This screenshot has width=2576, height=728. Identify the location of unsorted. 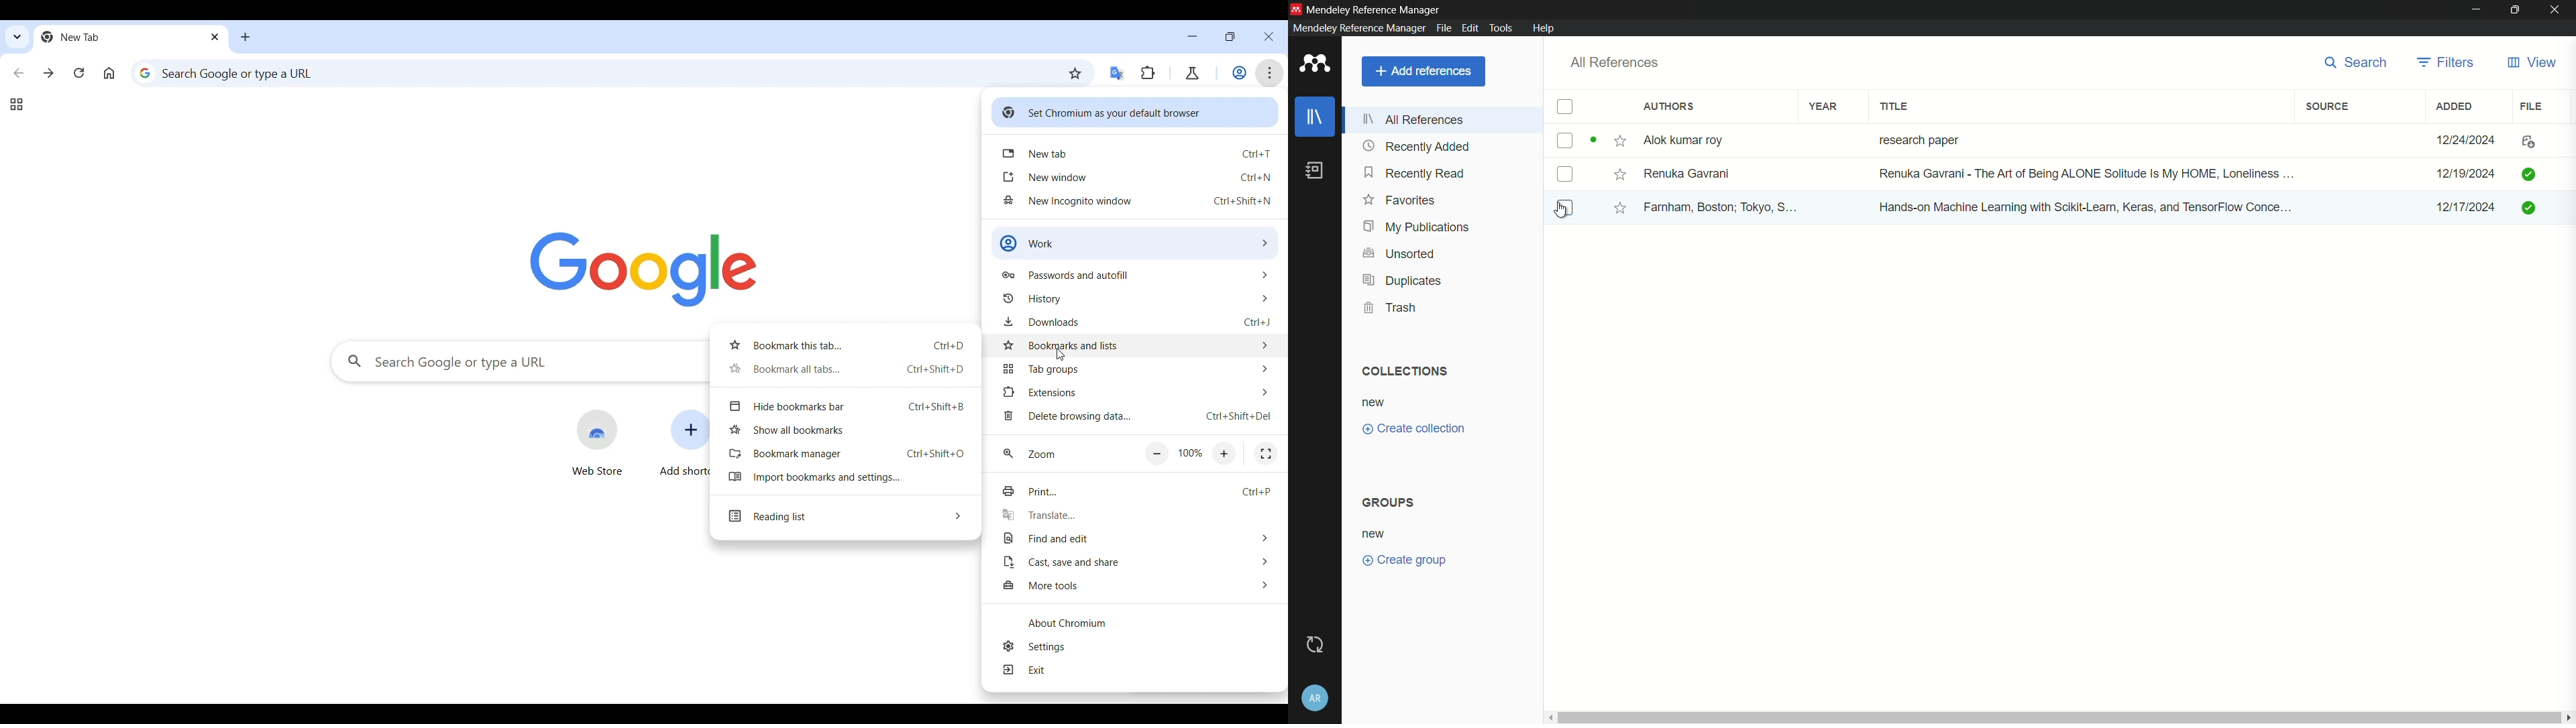
(1398, 253).